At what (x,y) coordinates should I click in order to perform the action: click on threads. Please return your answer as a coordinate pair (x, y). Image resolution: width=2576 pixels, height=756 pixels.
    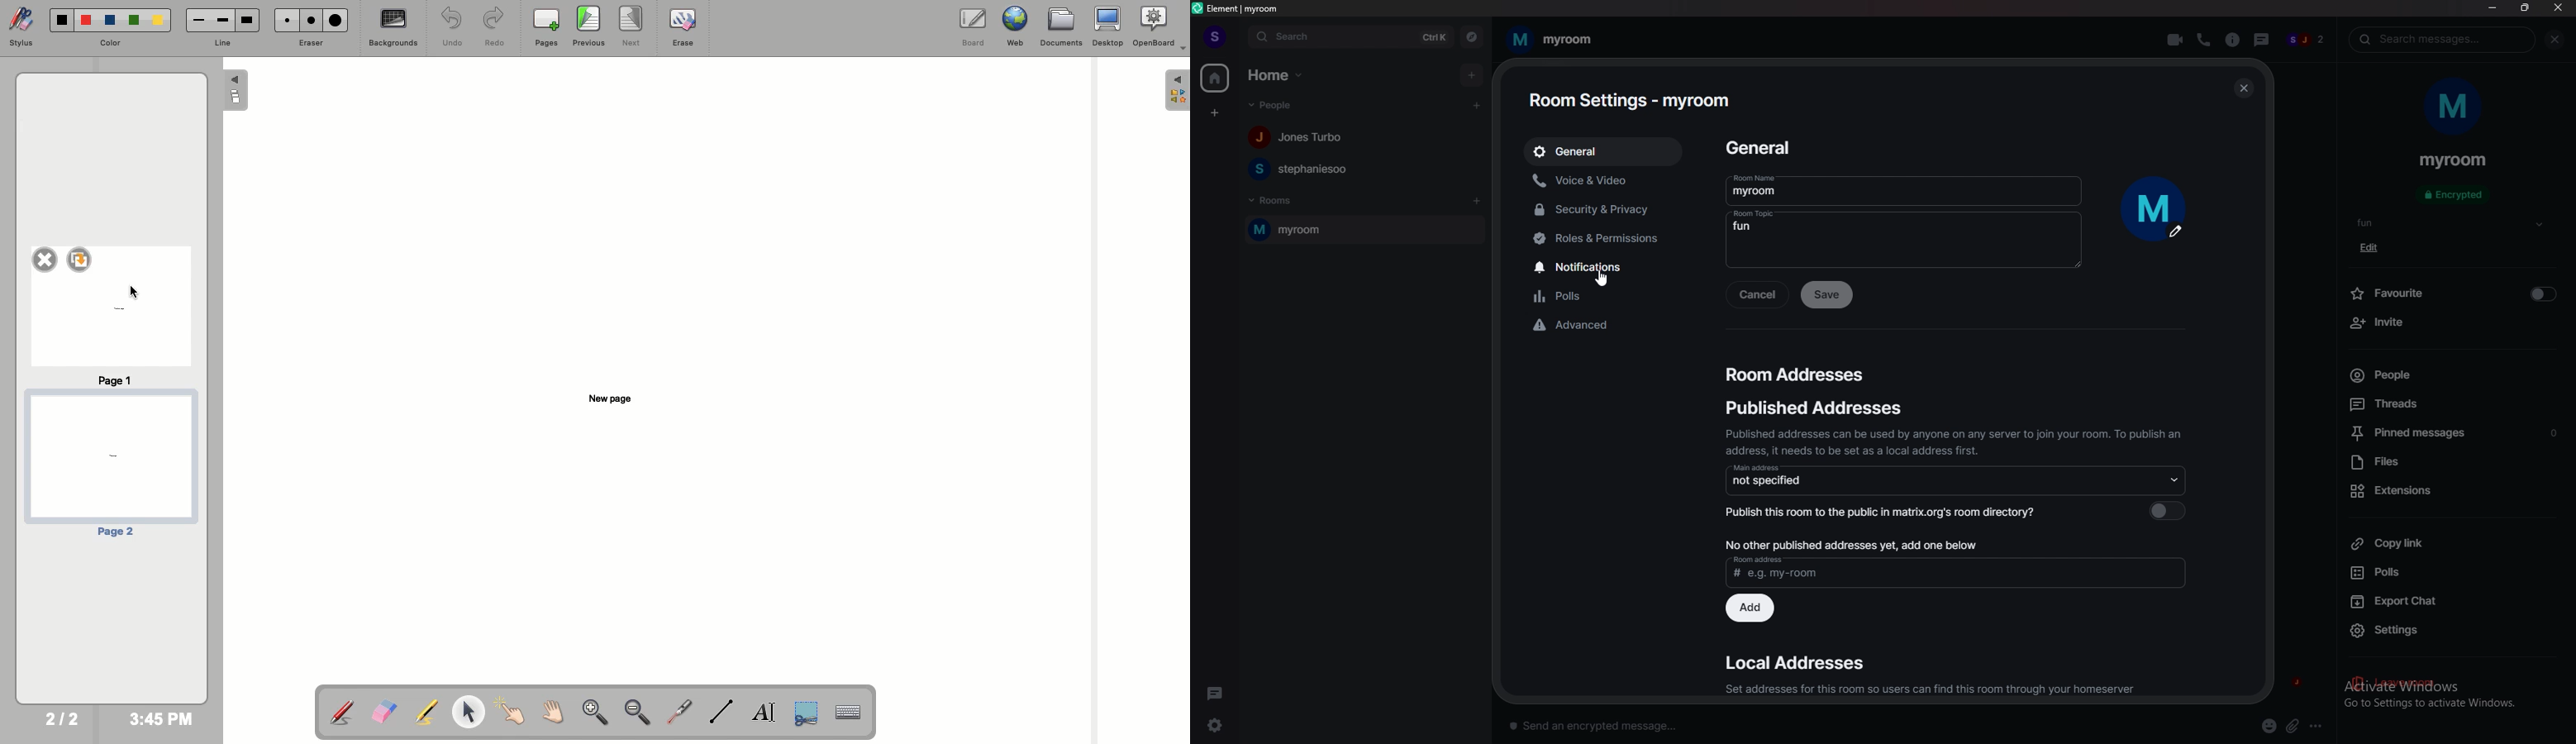
    Looking at the image, I should click on (1215, 691).